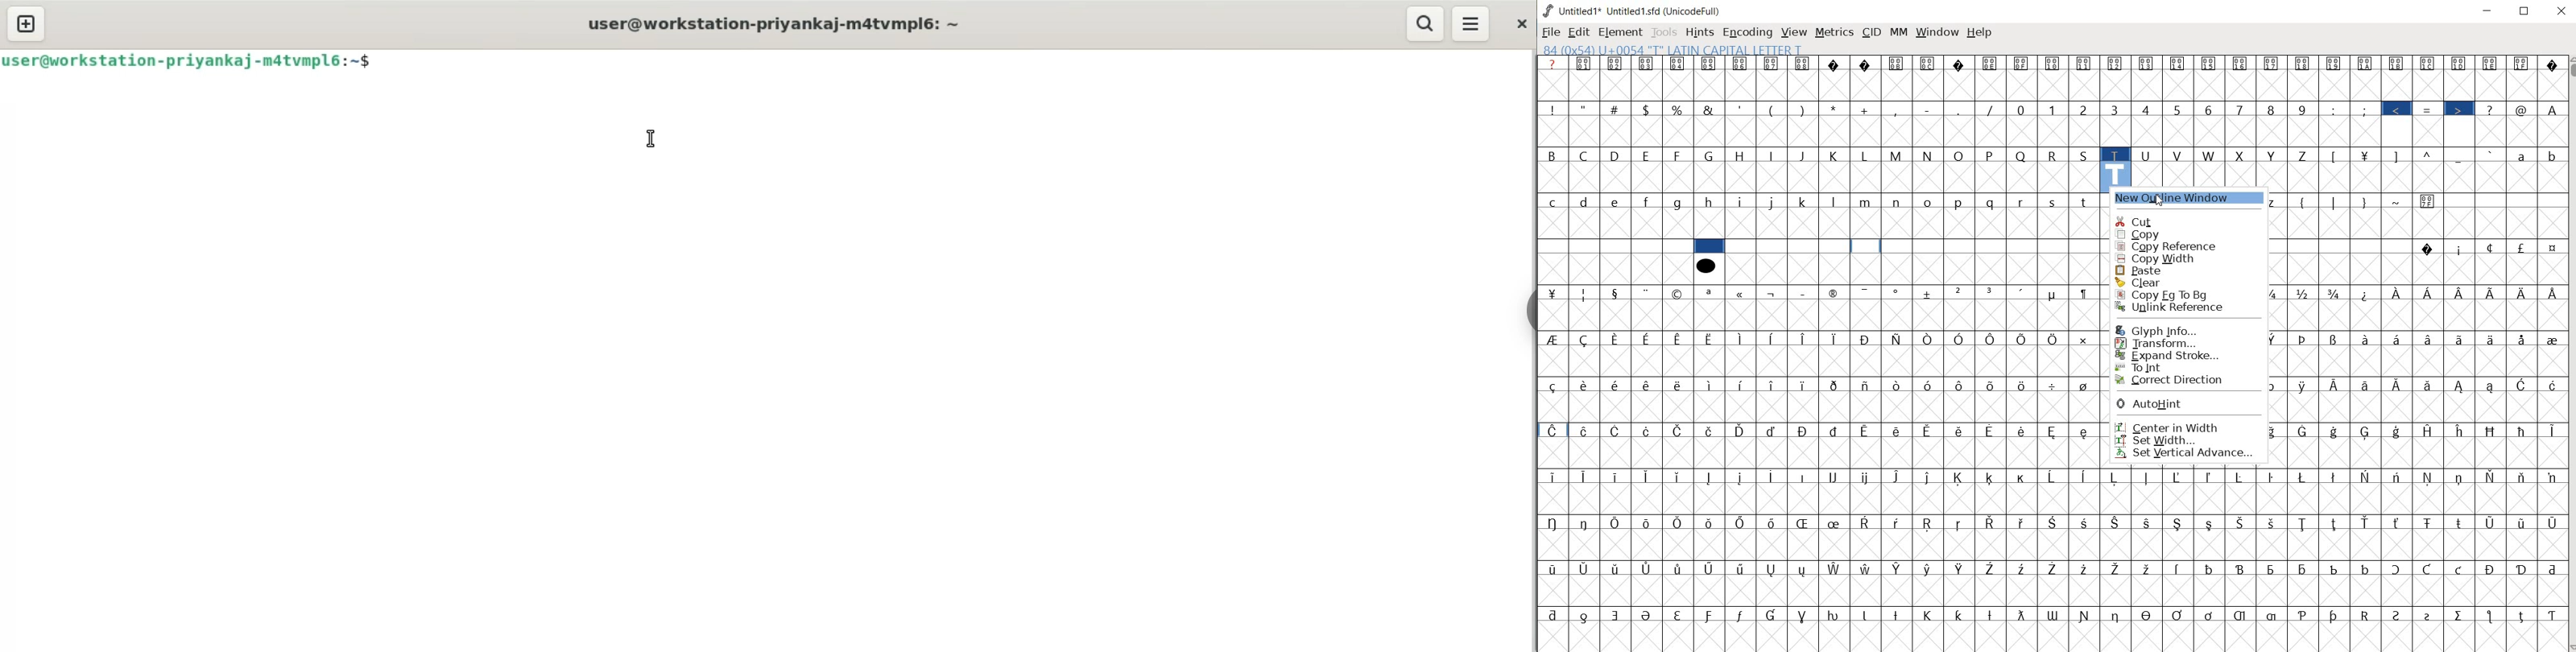  I want to click on 5, so click(2178, 108).